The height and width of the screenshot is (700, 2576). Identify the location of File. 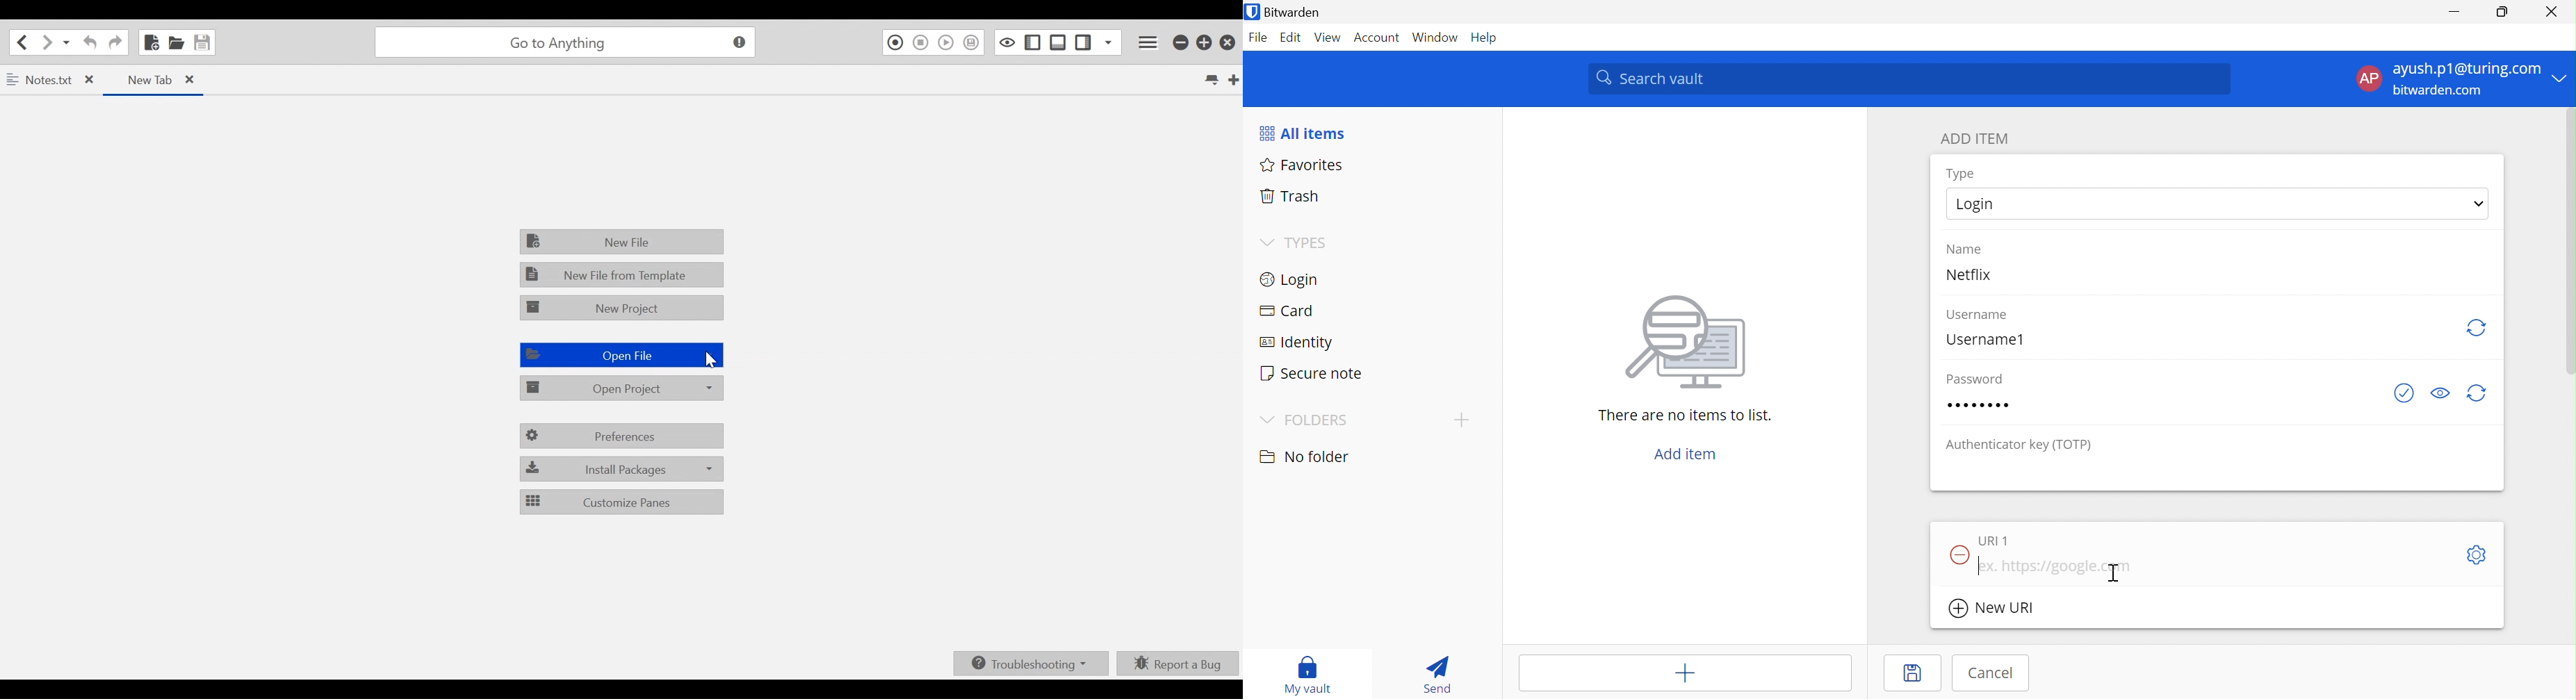
(1259, 38).